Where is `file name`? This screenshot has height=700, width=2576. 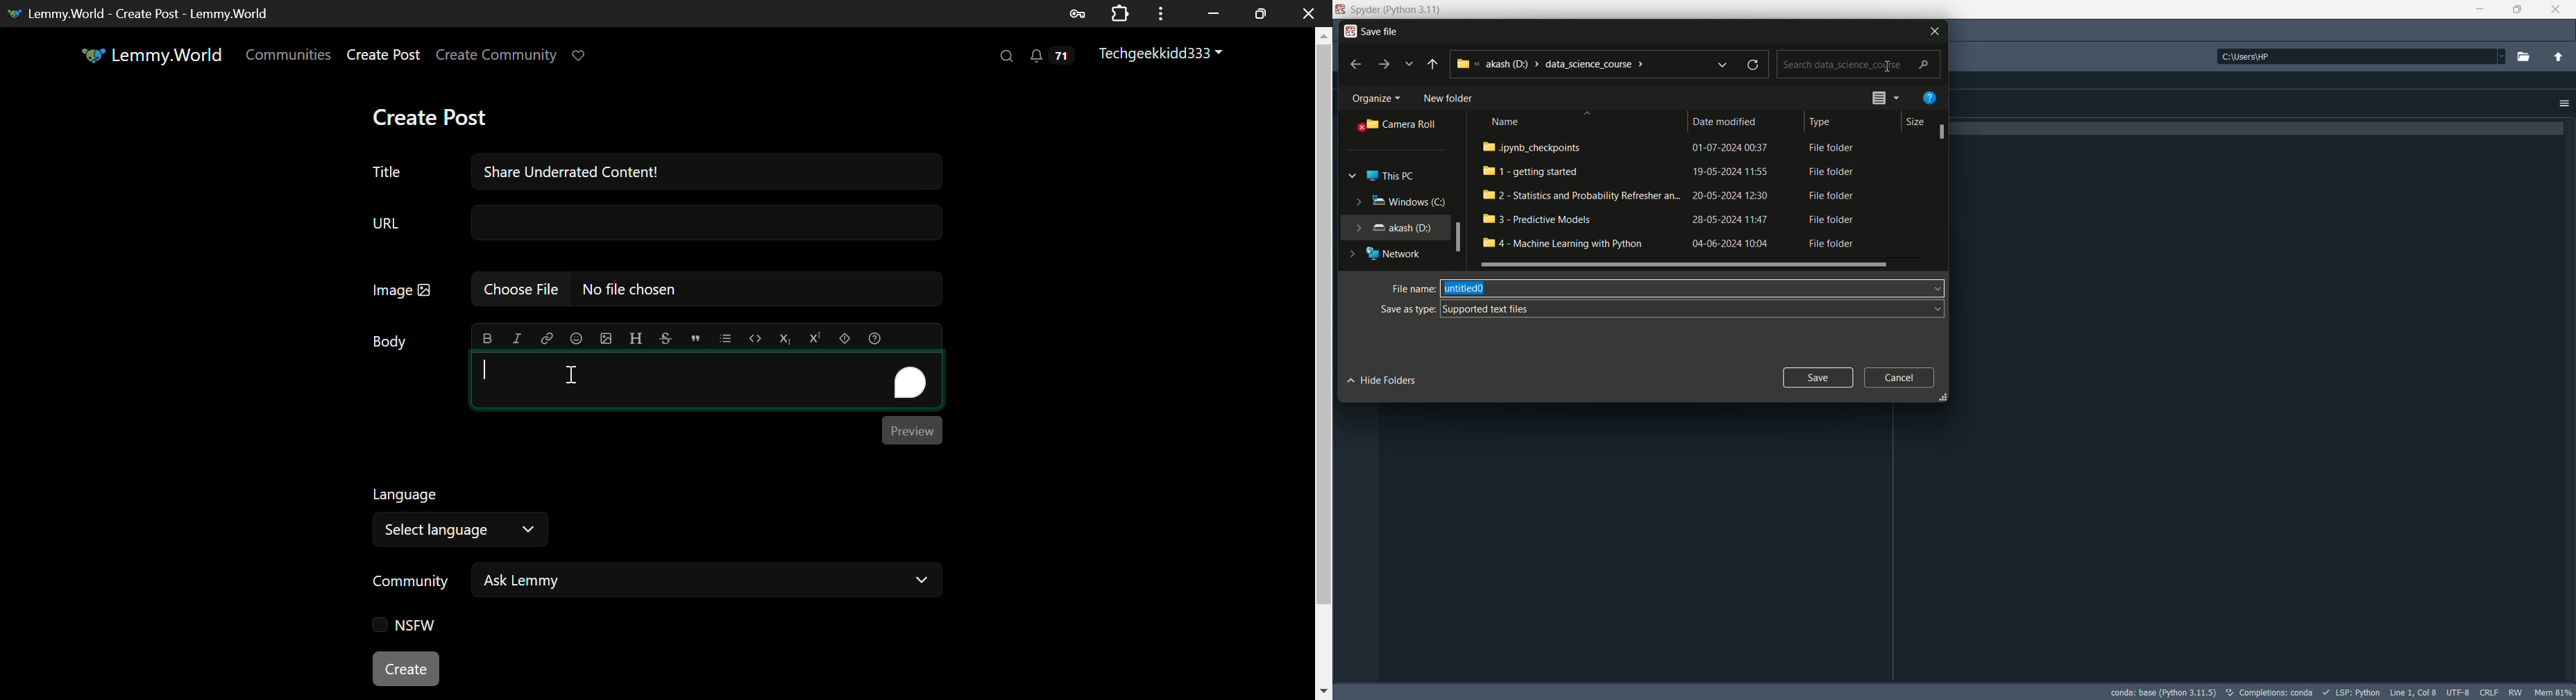 file name is located at coordinates (1692, 288).